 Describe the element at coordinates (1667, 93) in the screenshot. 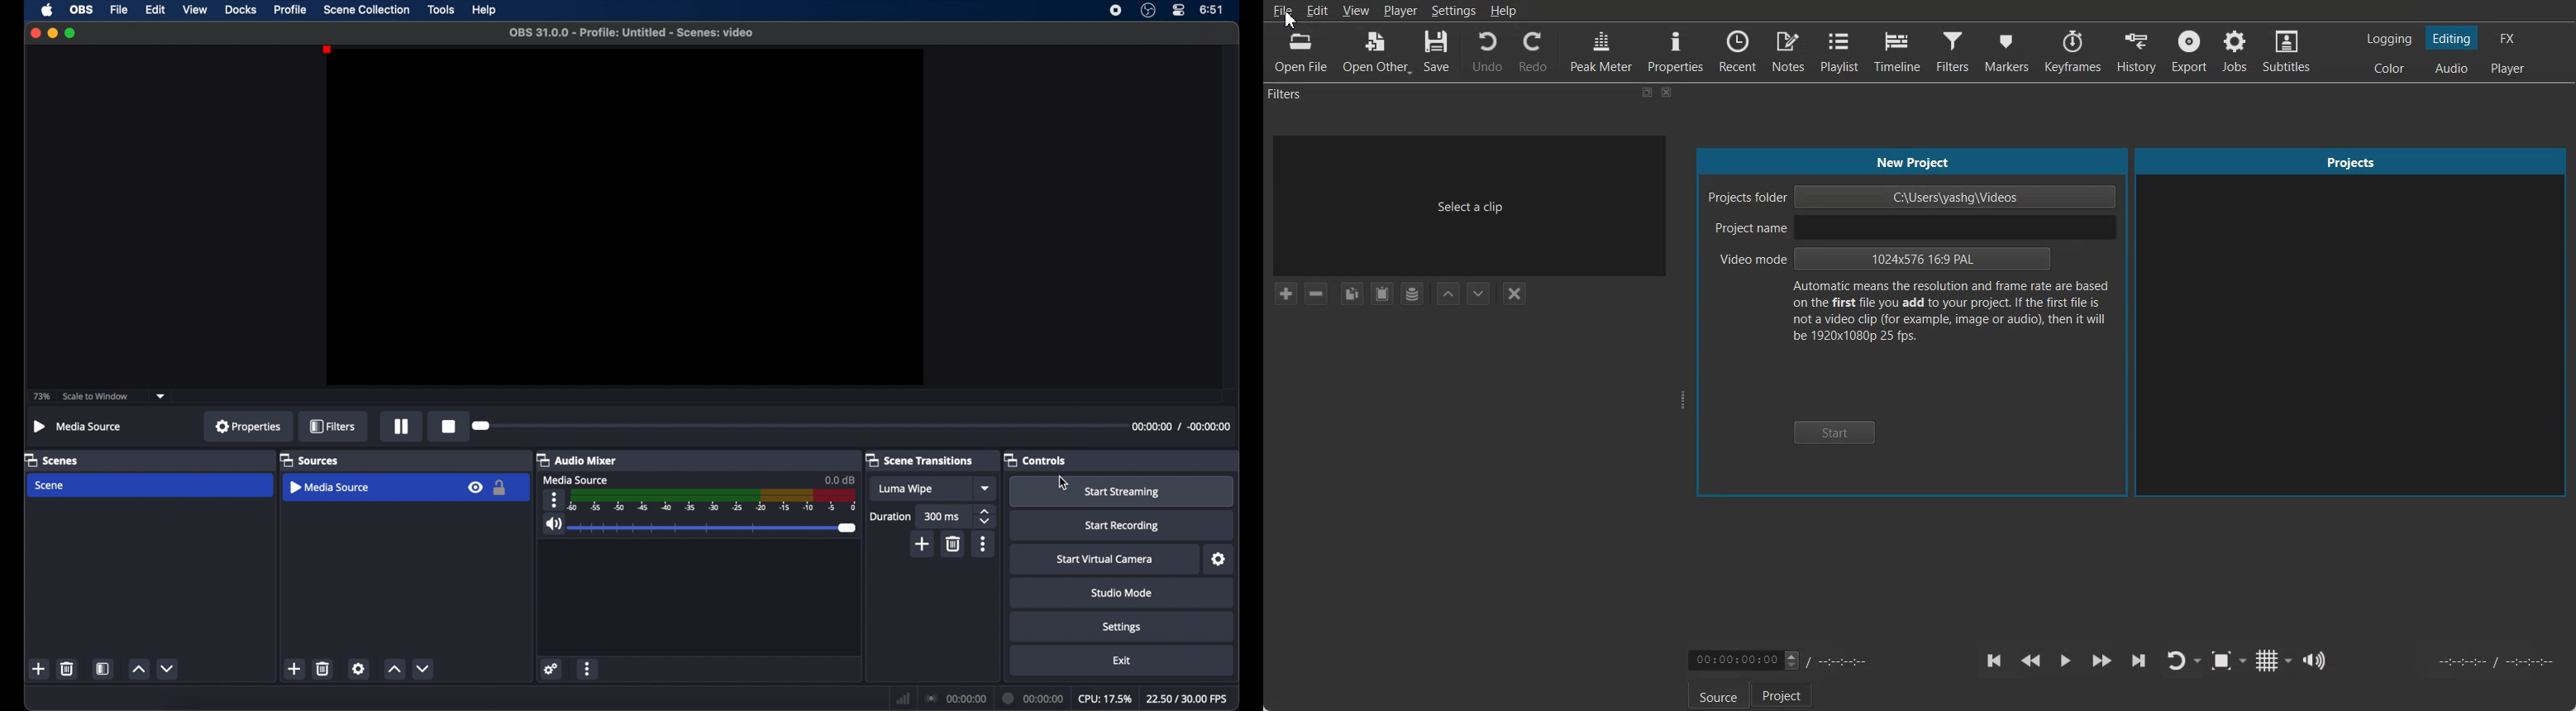

I see `Close` at that location.